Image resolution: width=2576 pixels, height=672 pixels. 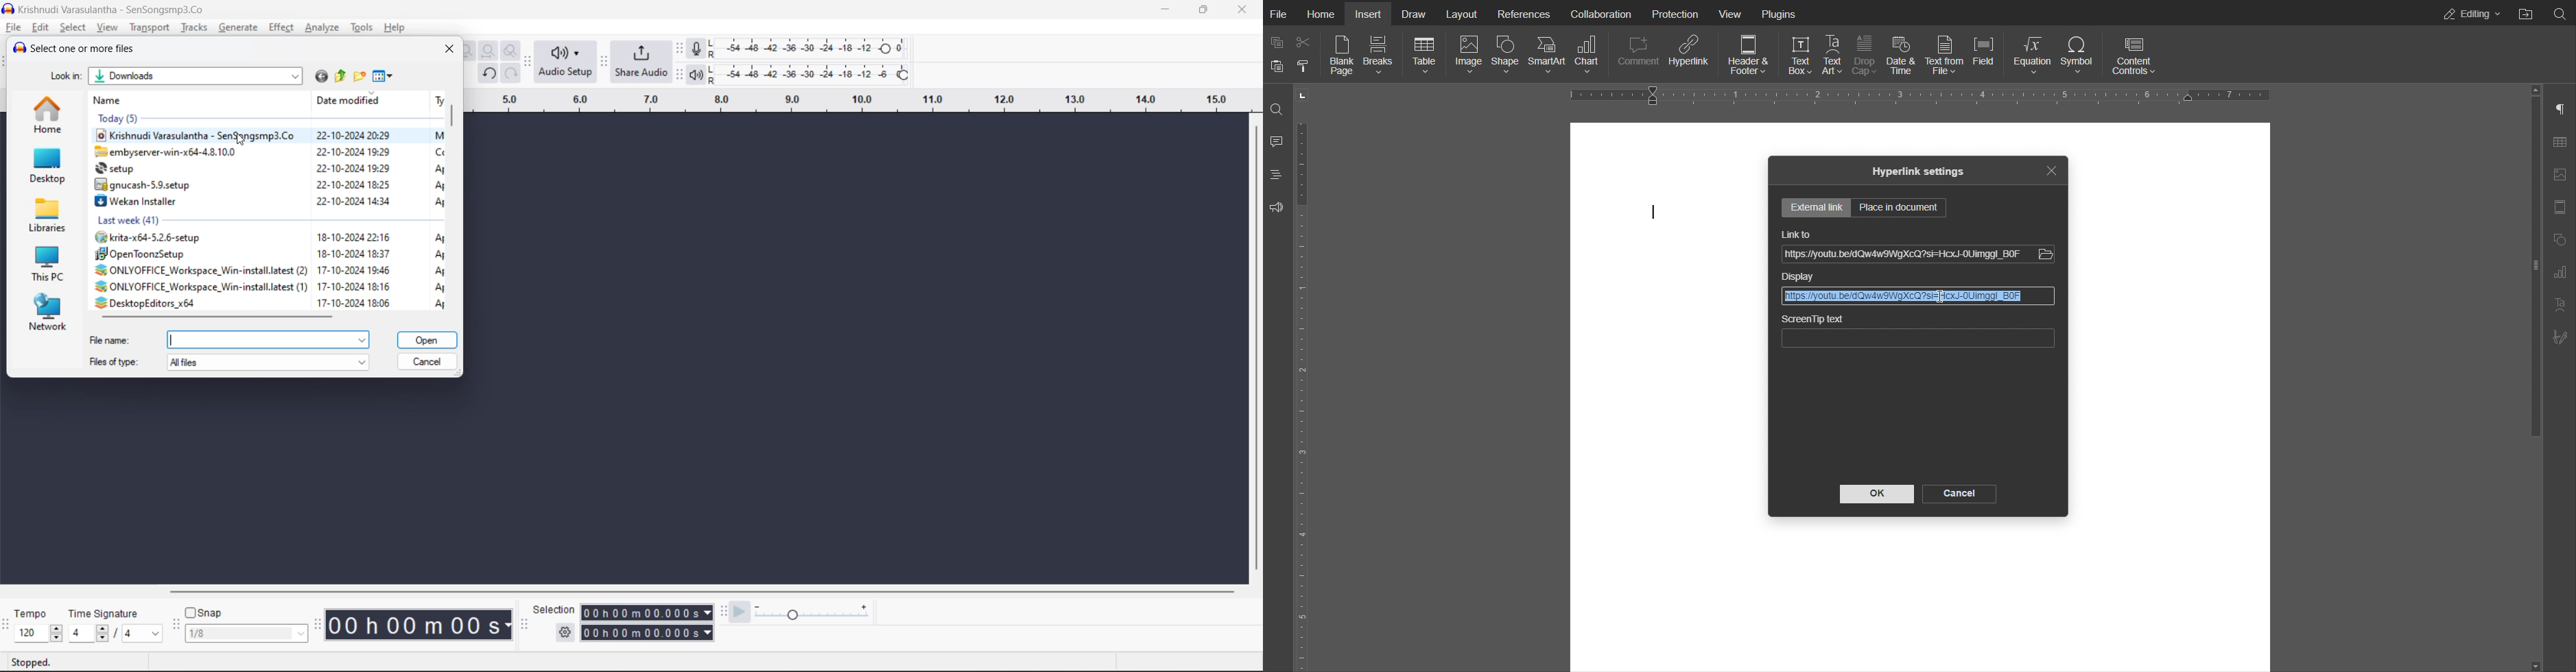 I want to click on Link to, so click(x=1795, y=233).